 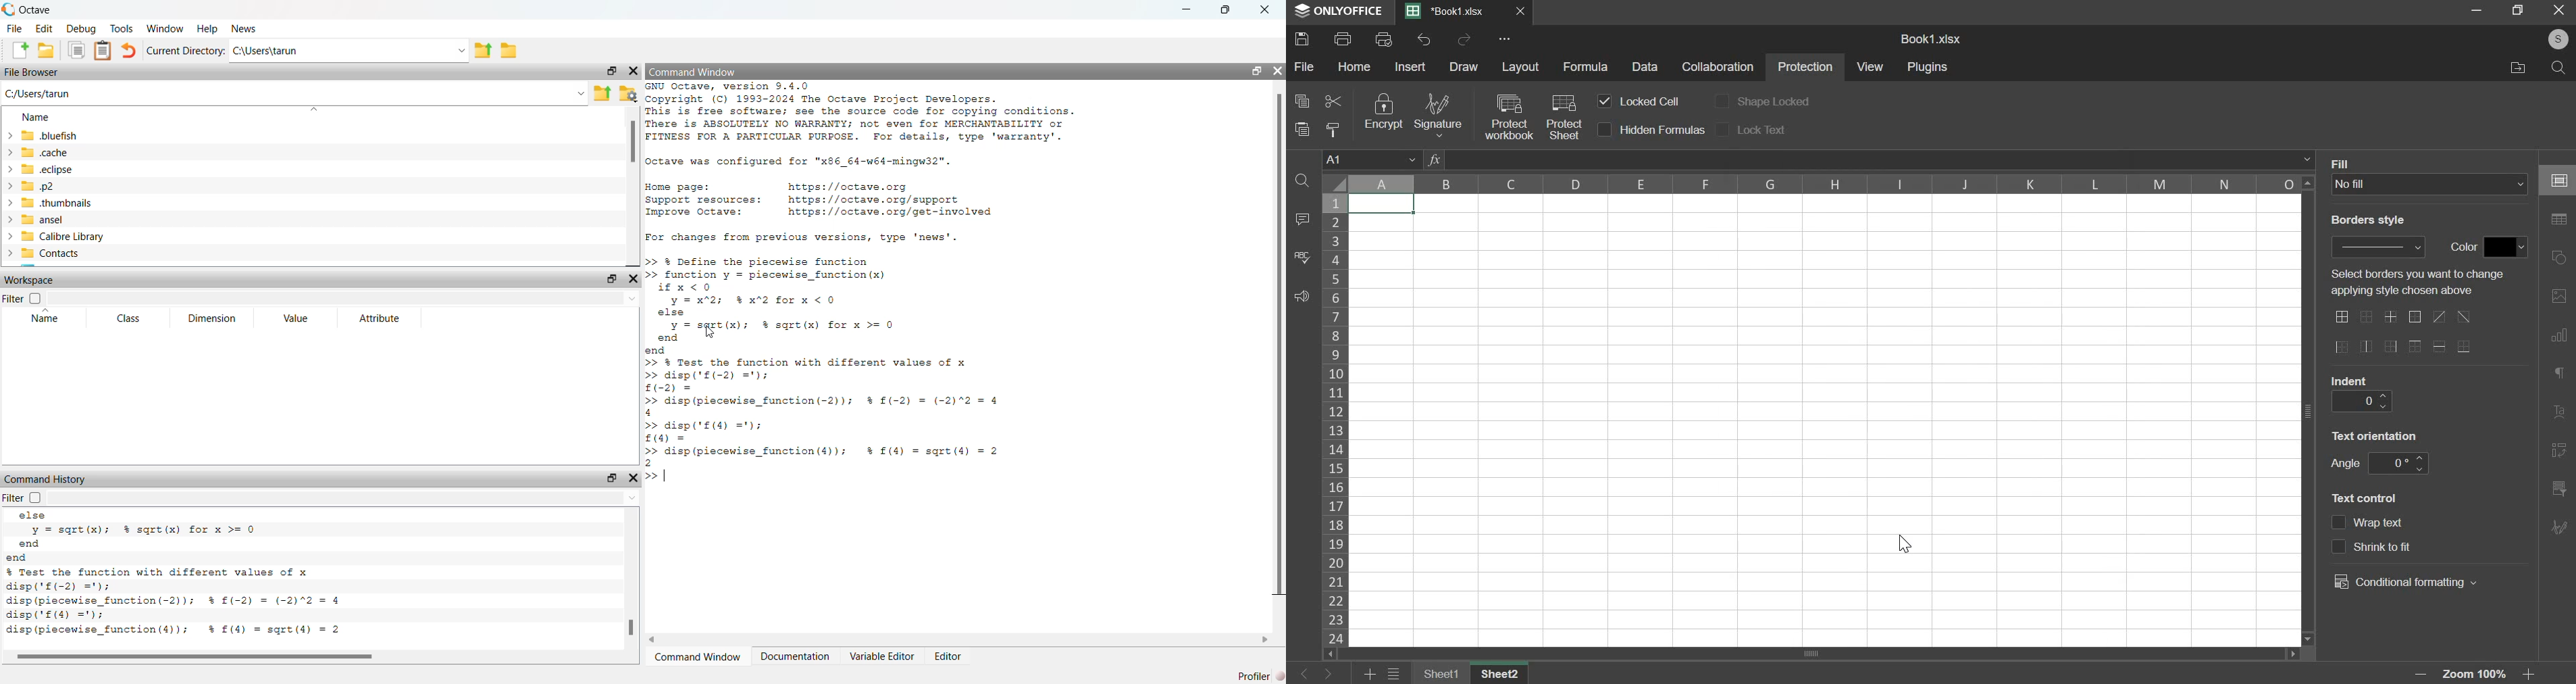 I want to click on checkbox, so click(x=2339, y=523).